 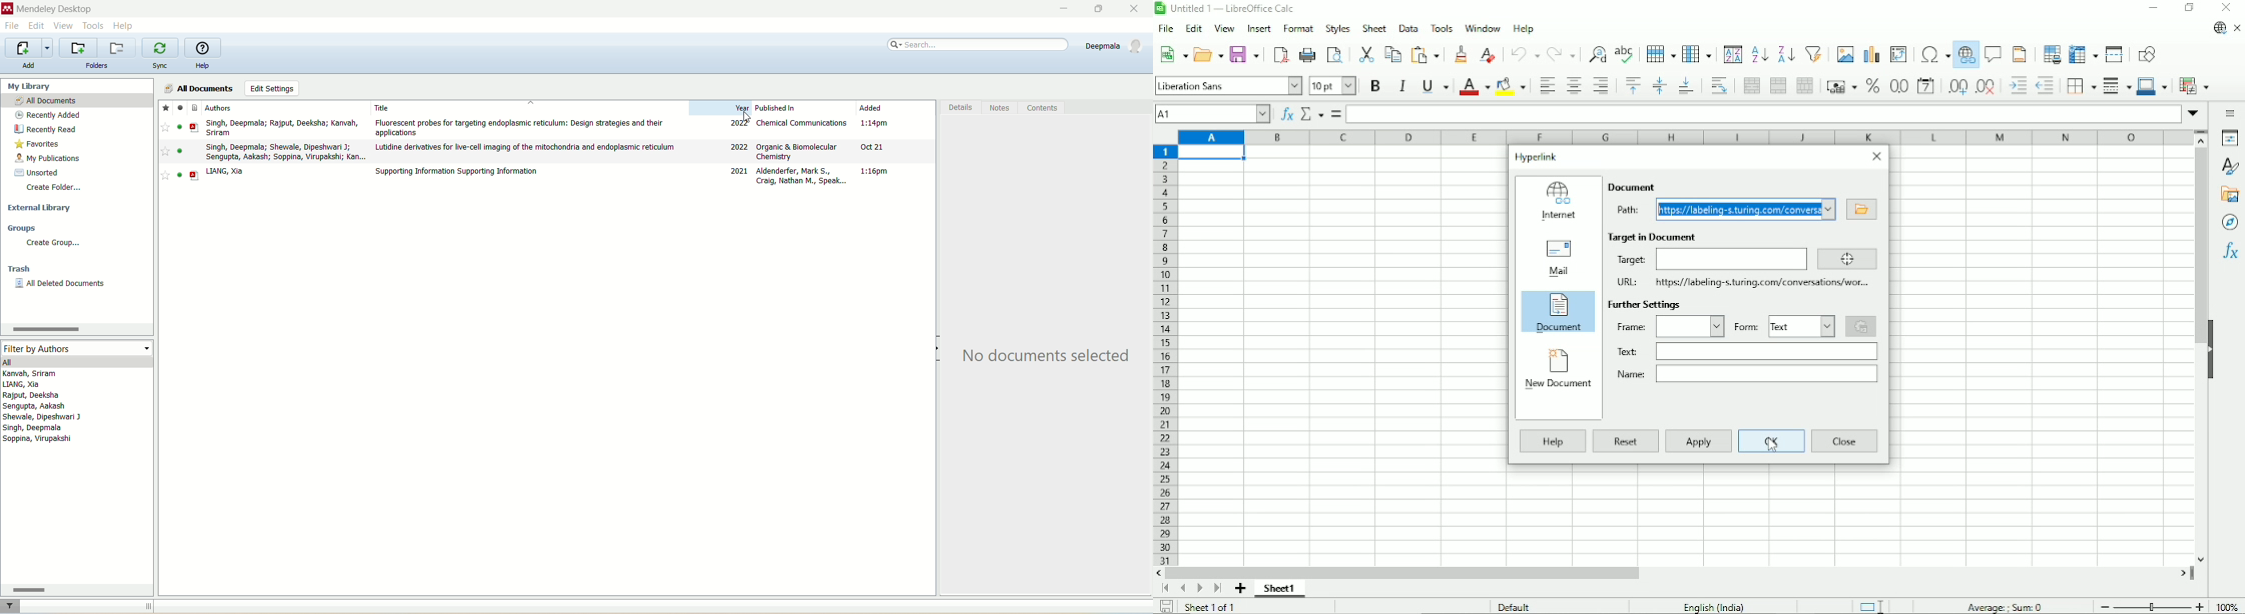 What do you see at coordinates (76, 48) in the screenshot?
I see `create a new folder` at bounding box center [76, 48].